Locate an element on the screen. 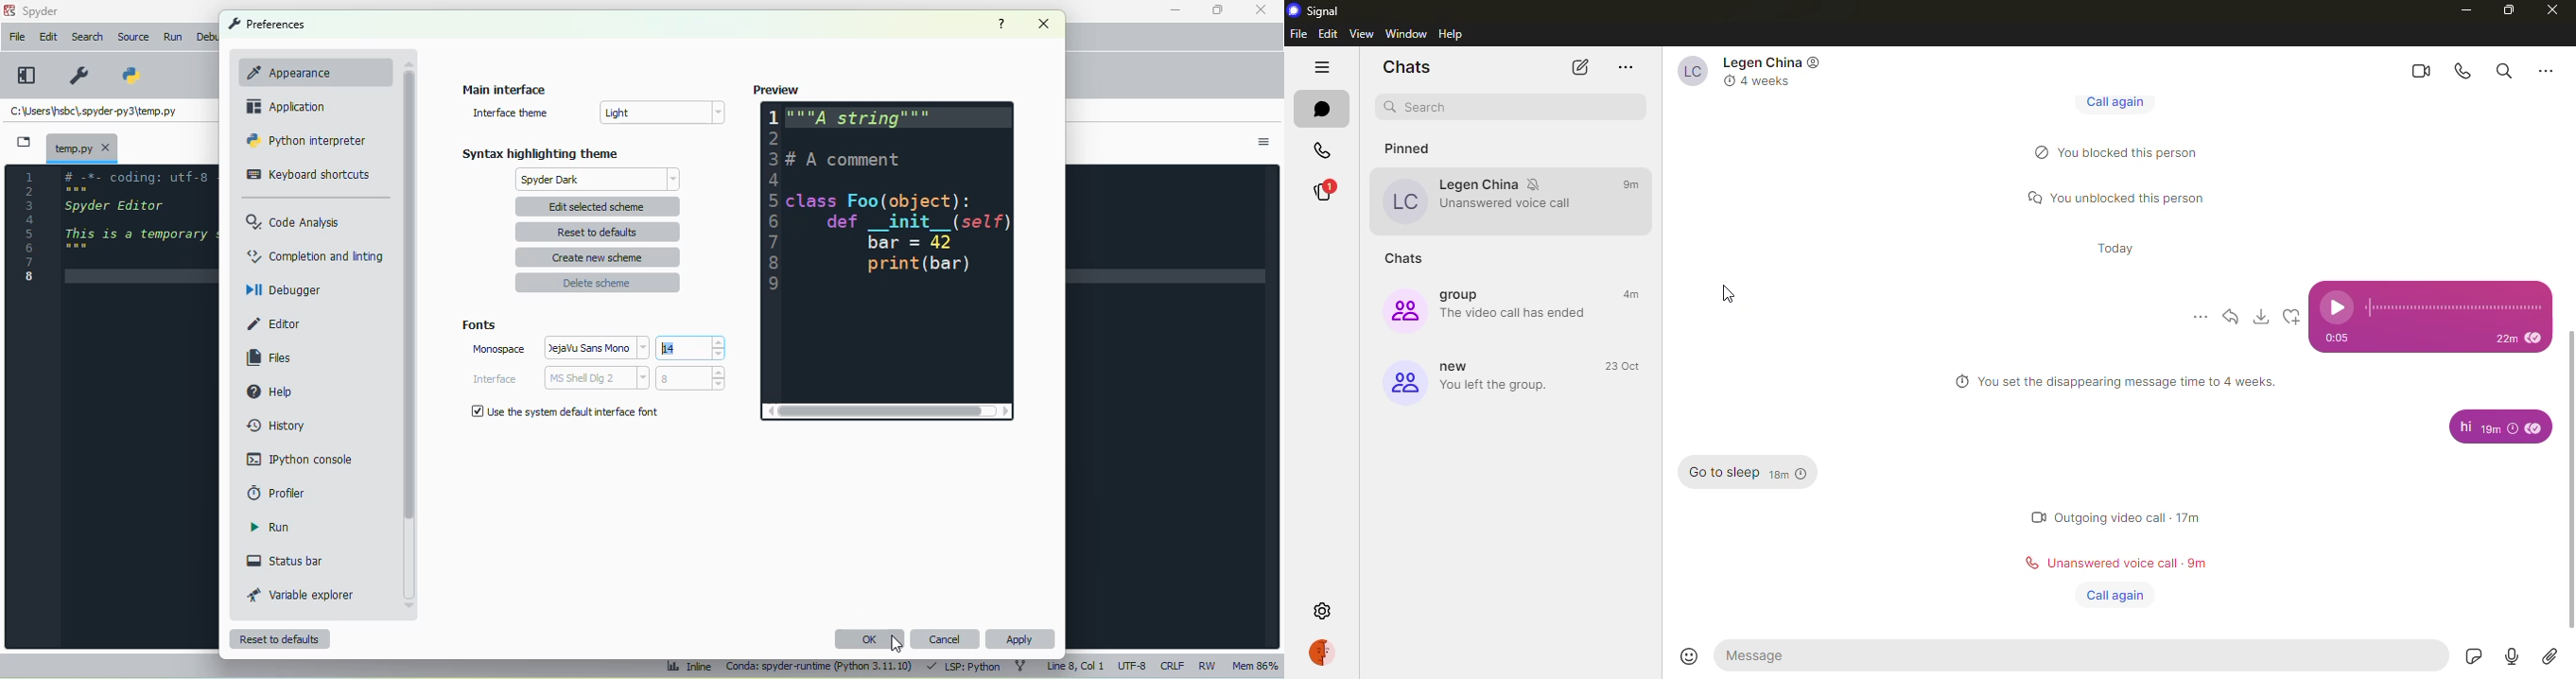  search is located at coordinates (1421, 108).